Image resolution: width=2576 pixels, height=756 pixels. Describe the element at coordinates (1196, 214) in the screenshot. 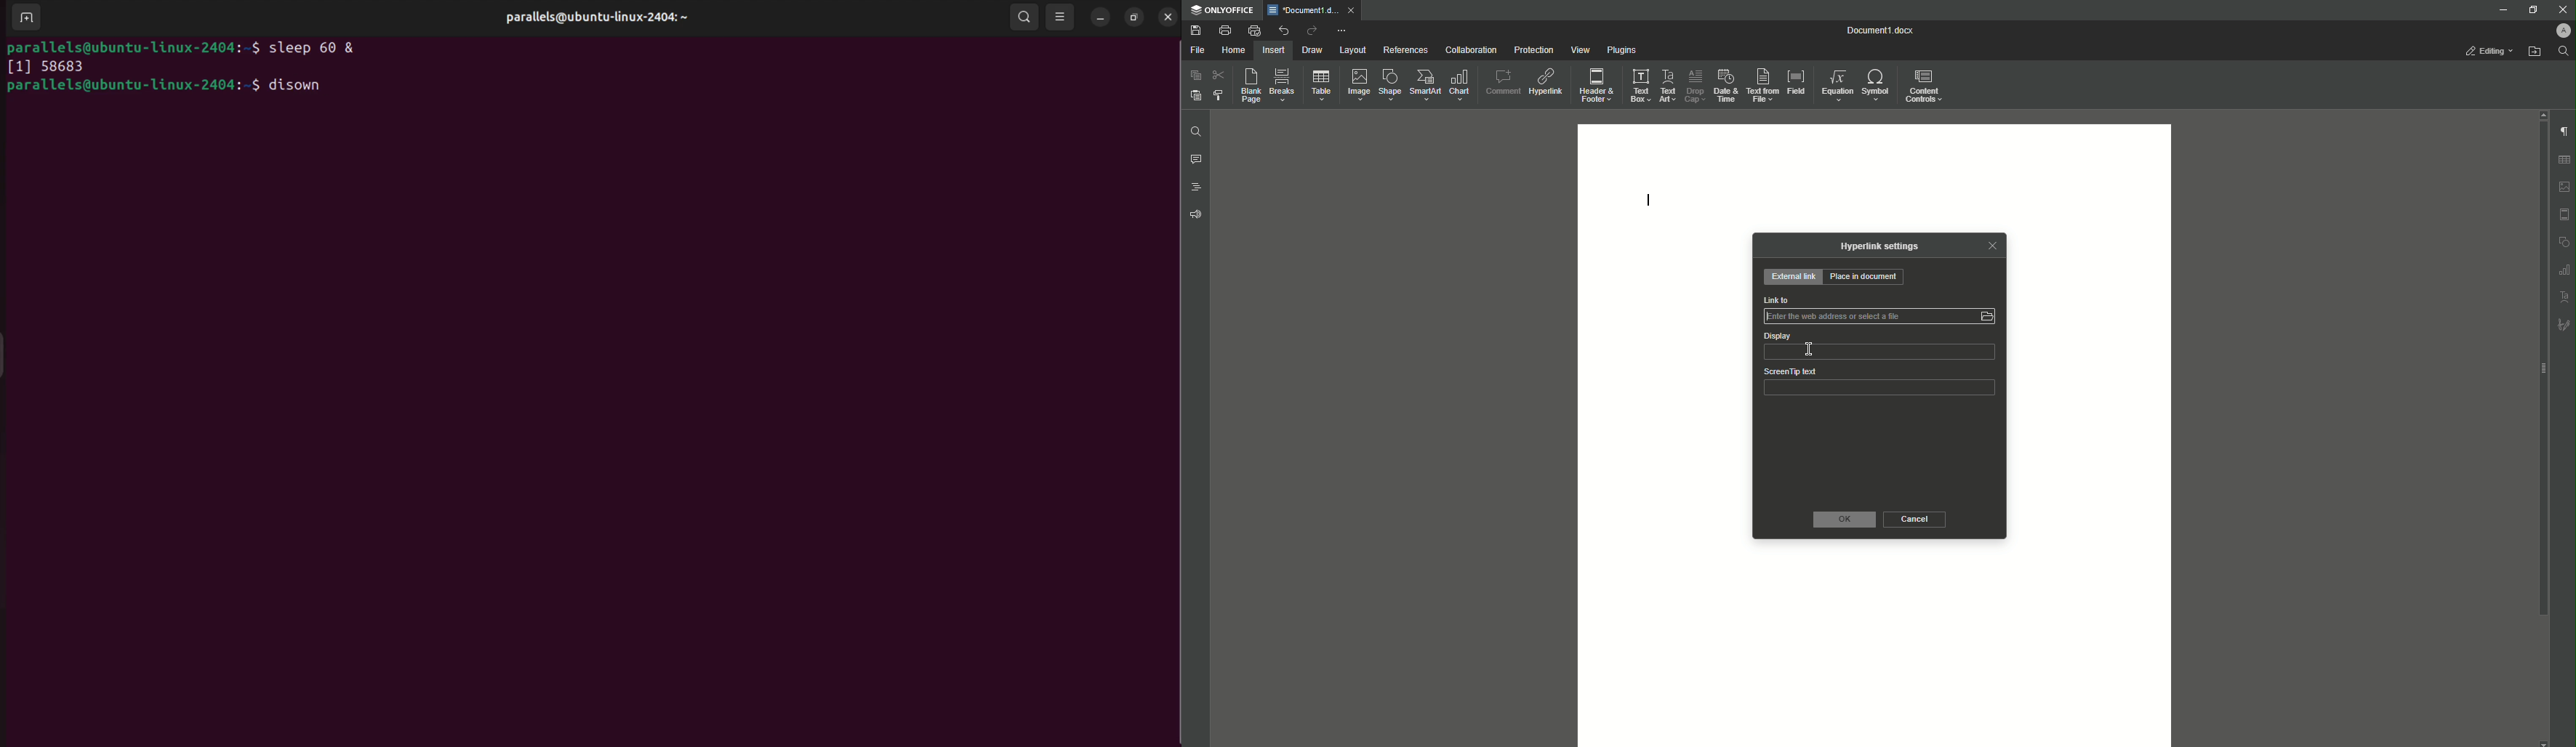

I see `Feedback` at that location.